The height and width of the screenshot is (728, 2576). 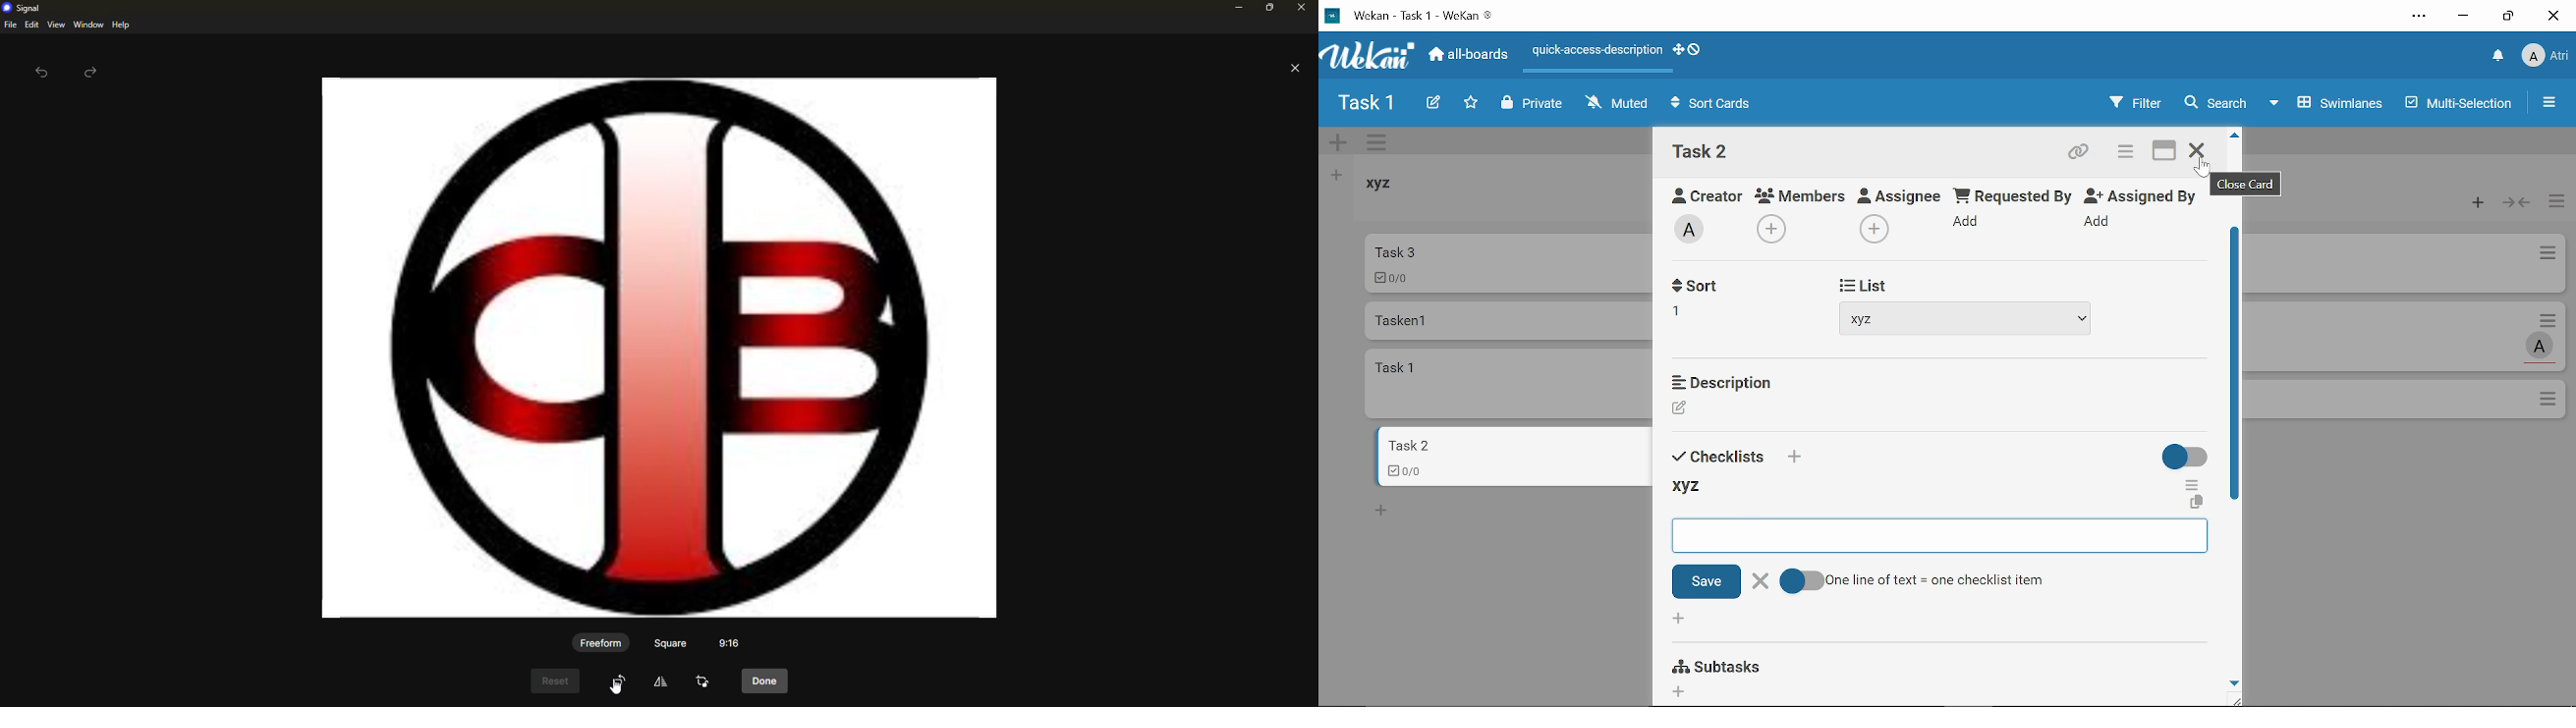 What do you see at coordinates (1677, 50) in the screenshot?
I see `Show desktop drag handles` at bounding box center [1677, 50].